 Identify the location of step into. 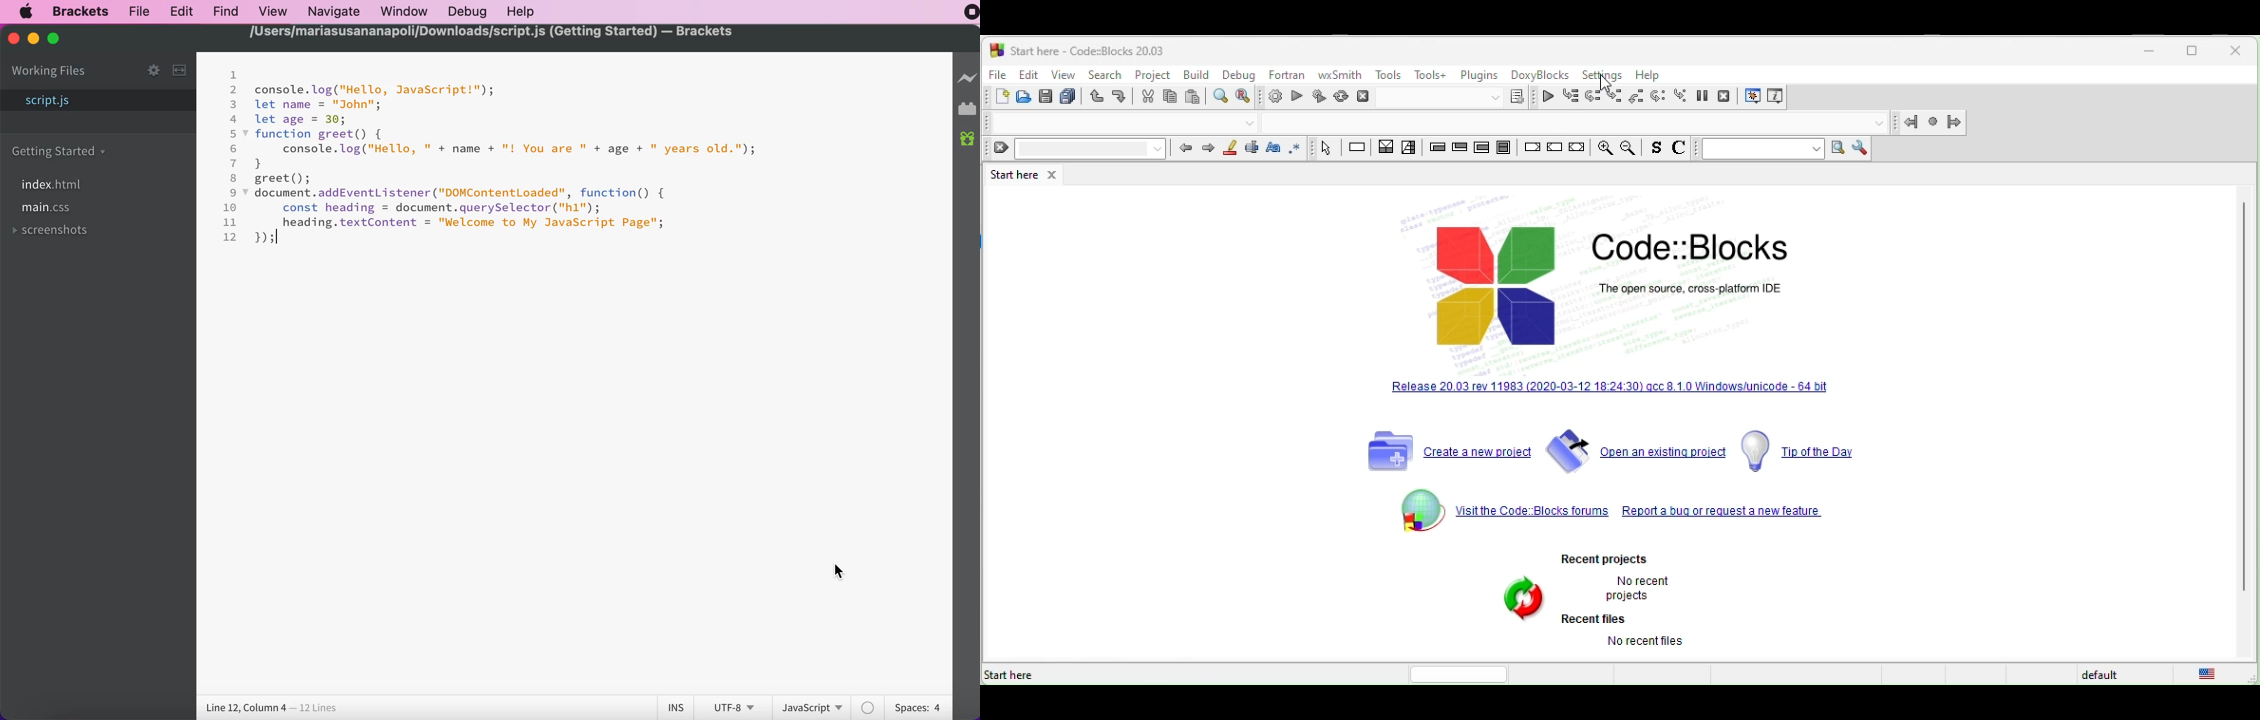
(1616, 99).